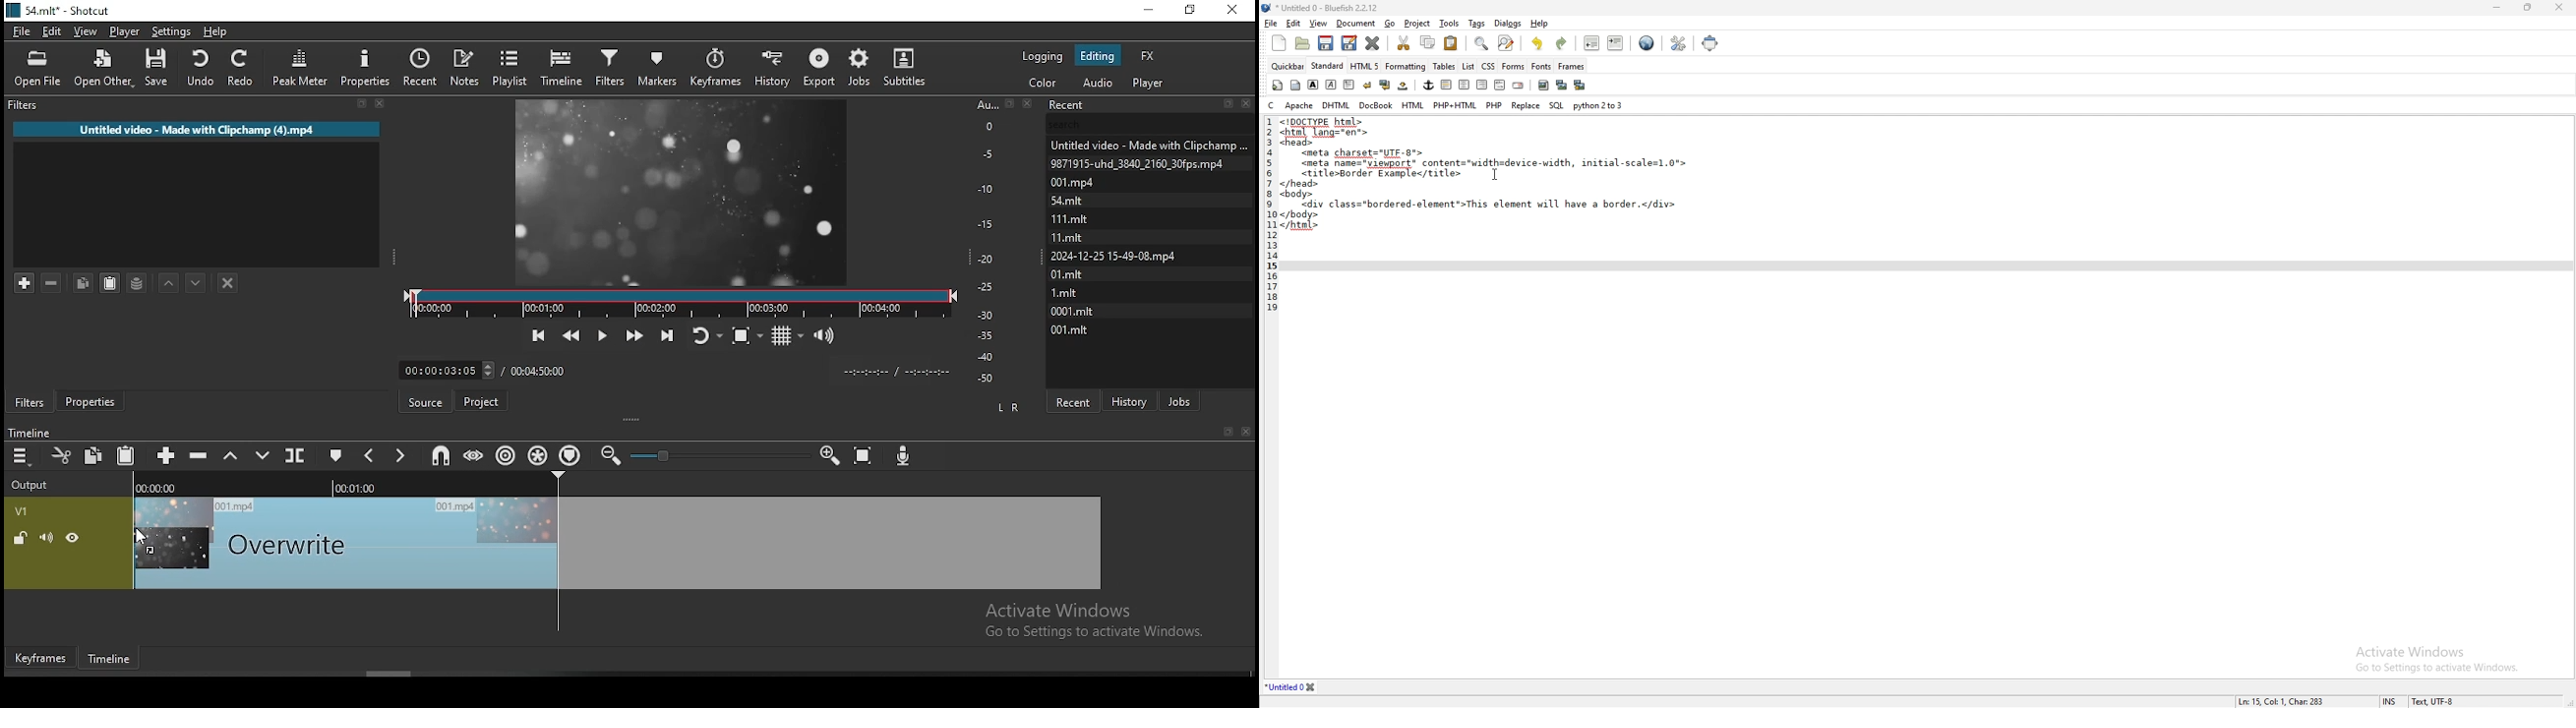  What do you see at coordinates (1099, 82) in the screenshot?
I see `audio` at bounding box center [1099, 82].